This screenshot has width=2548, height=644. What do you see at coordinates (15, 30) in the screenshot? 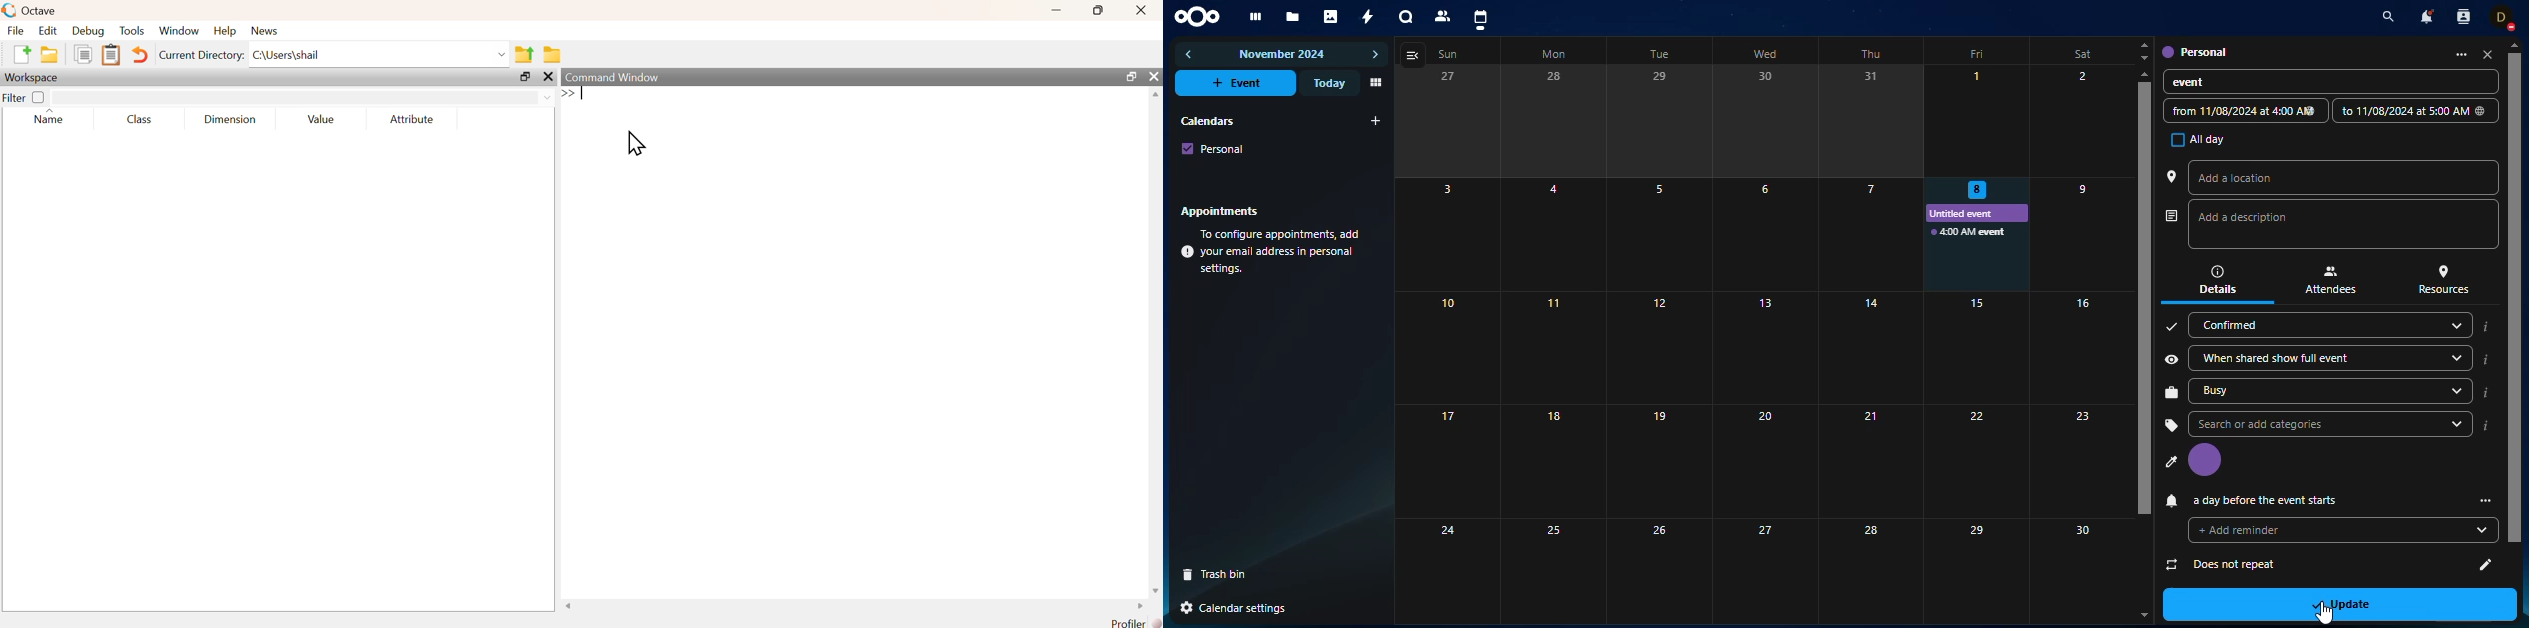
I see `File` at bounding box center [15, 30].